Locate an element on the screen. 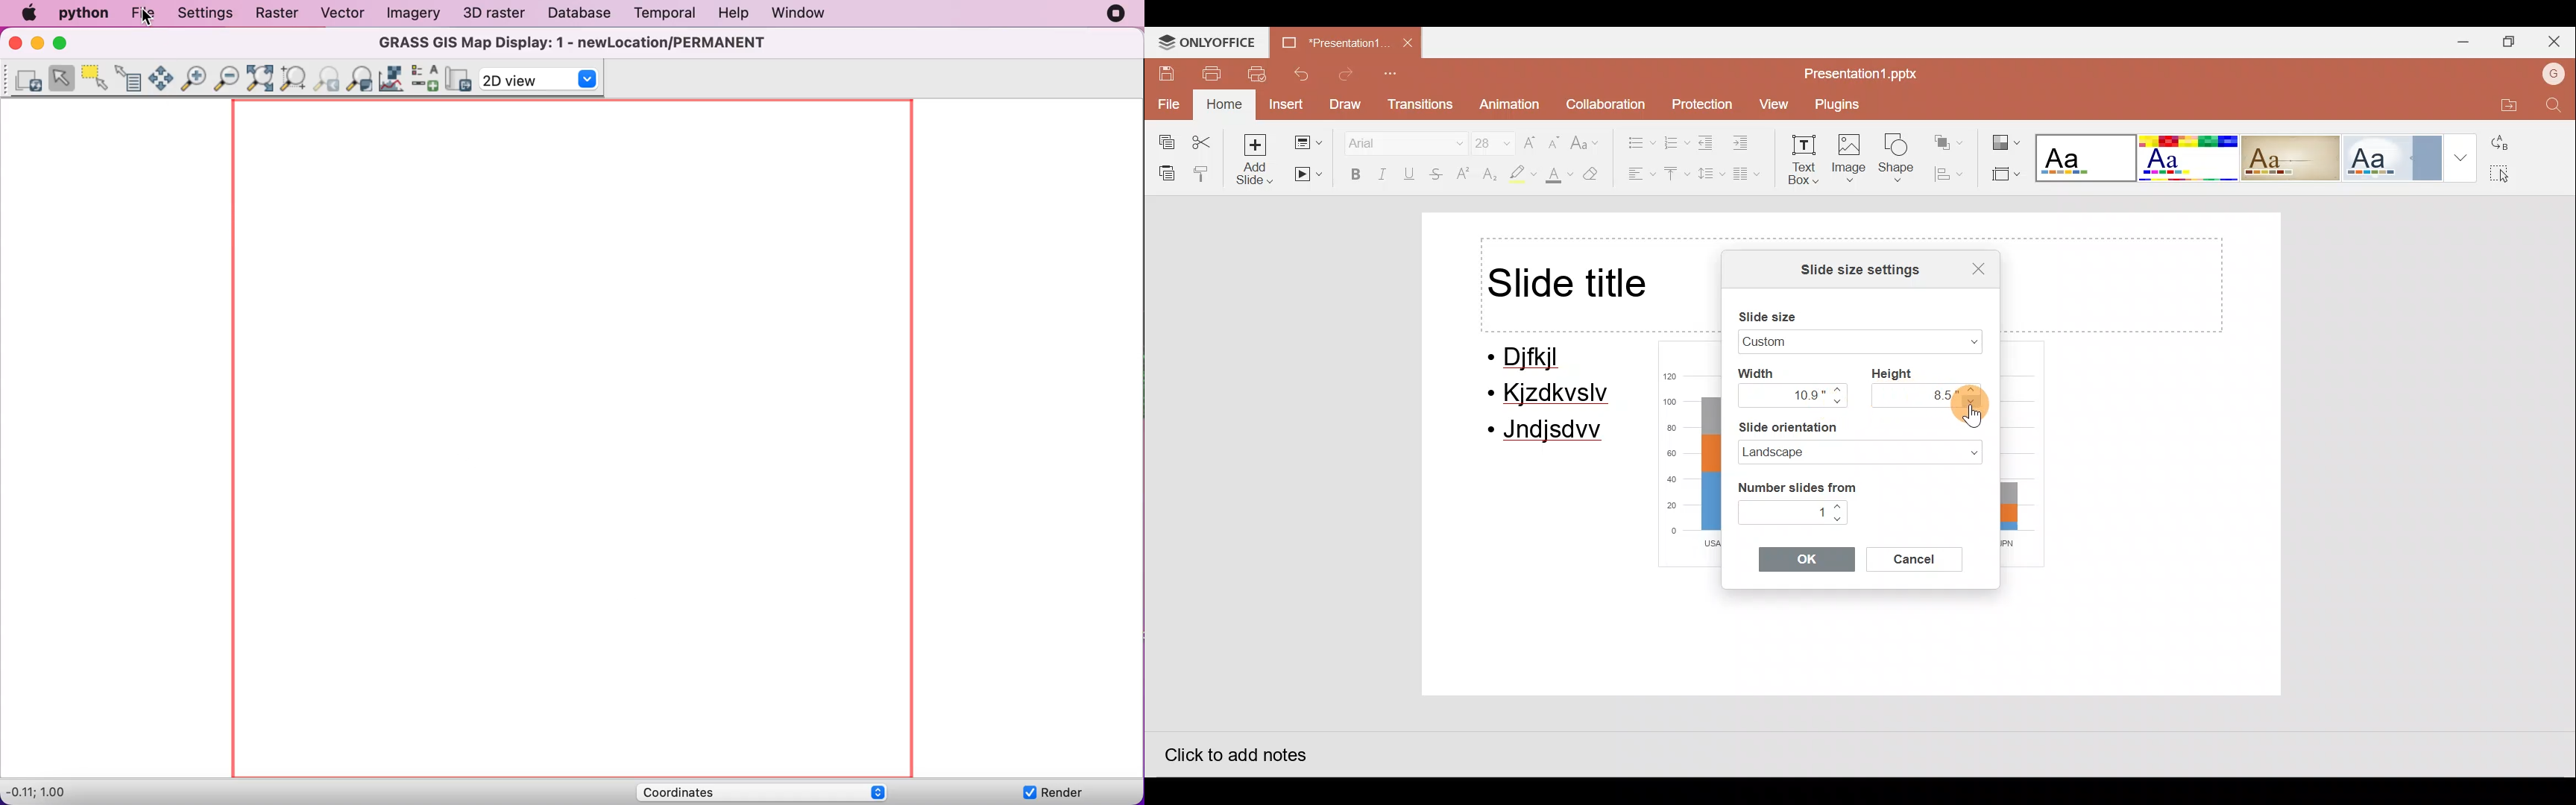 This screenshot has height=812, width=2576. Highlight color is located at coordinates (1519, 175).